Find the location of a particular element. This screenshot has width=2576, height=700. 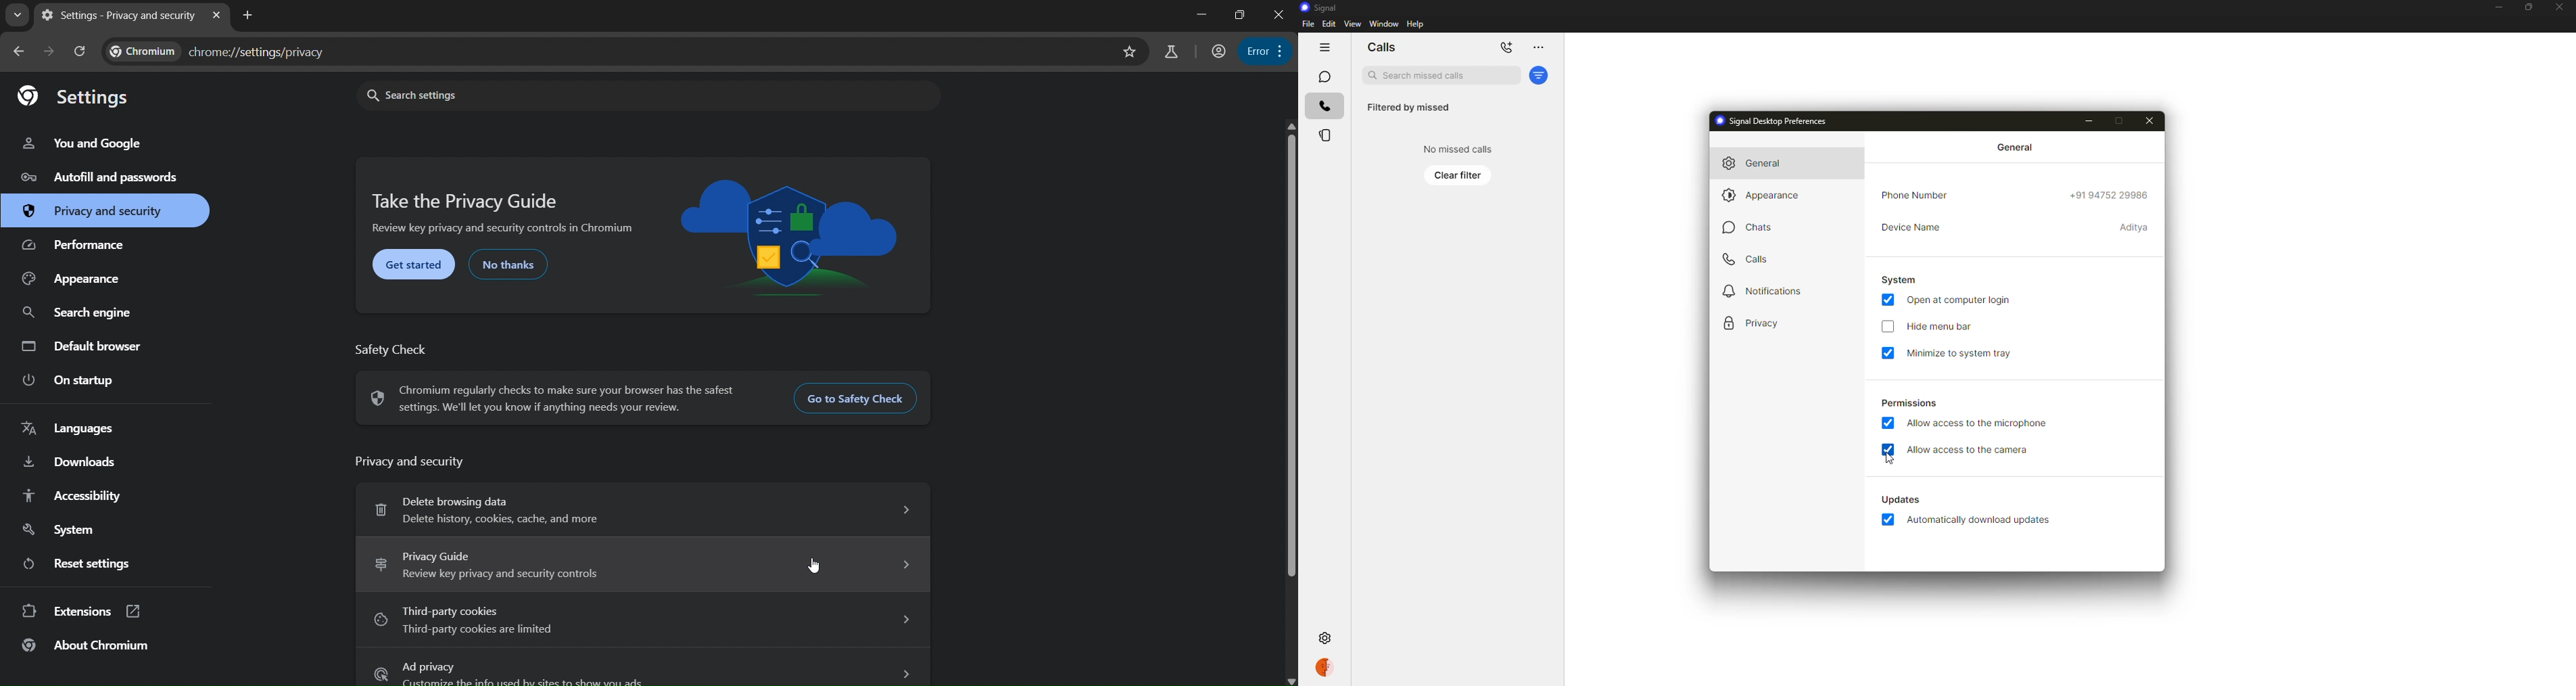

cursor is located at coordinates (1891, 459).